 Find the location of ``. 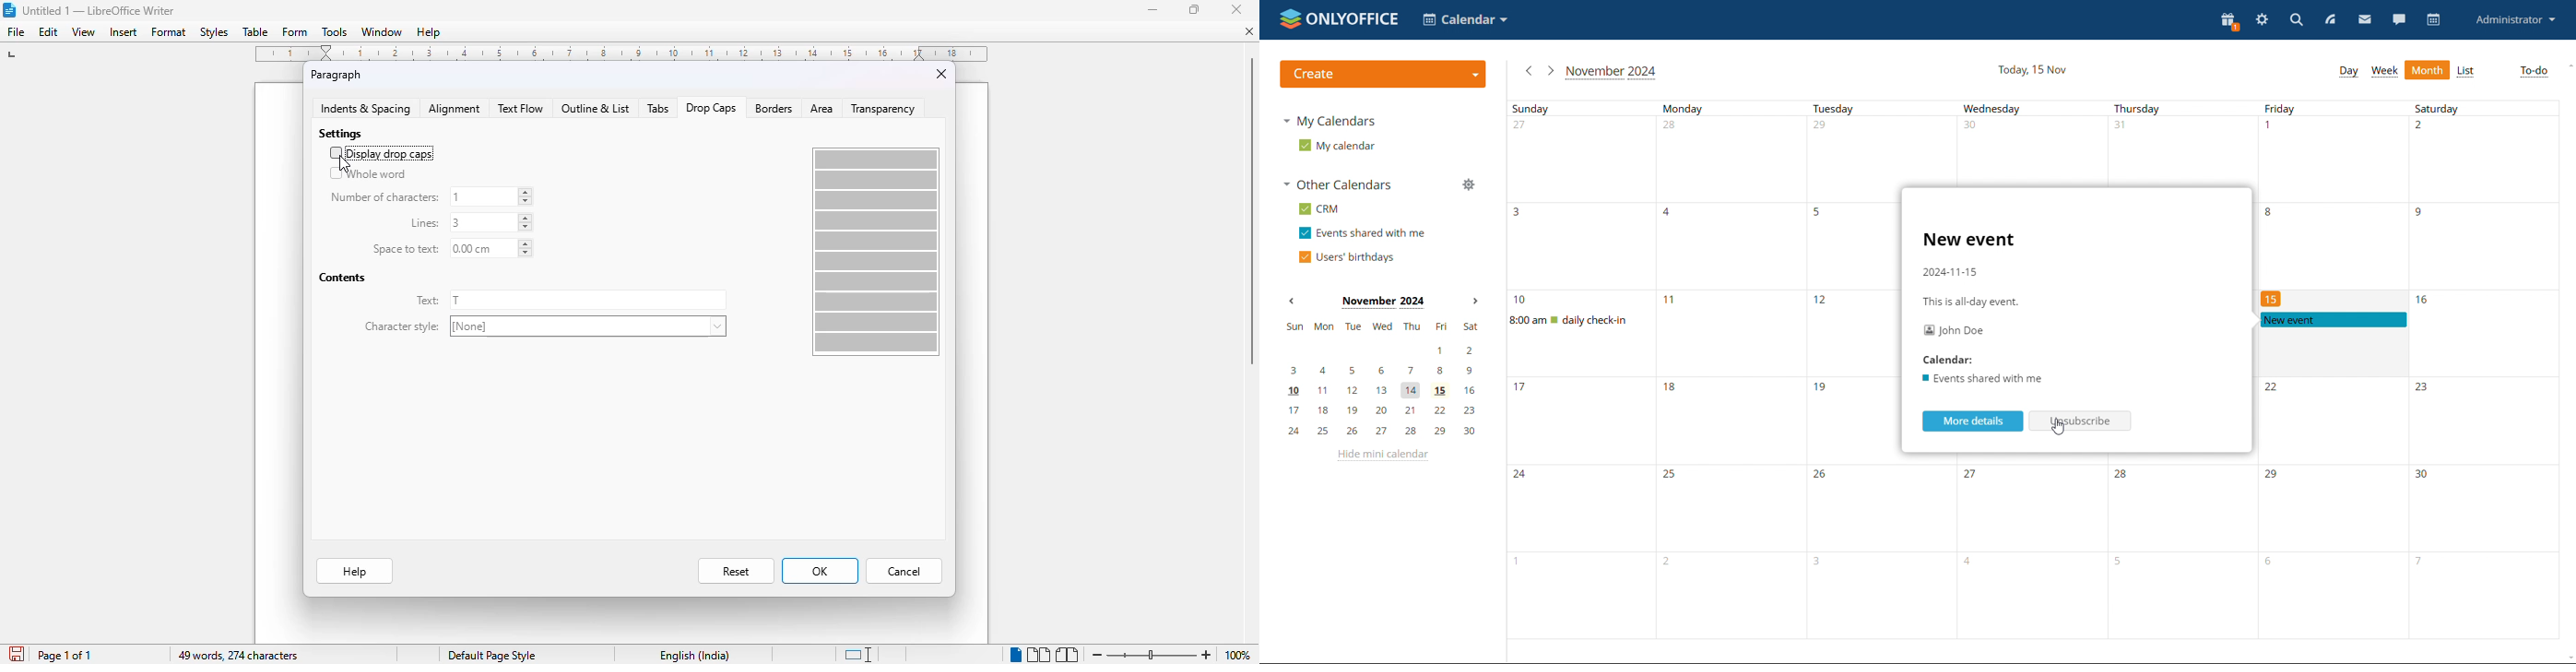

 is located at coordinates (1672, 475).